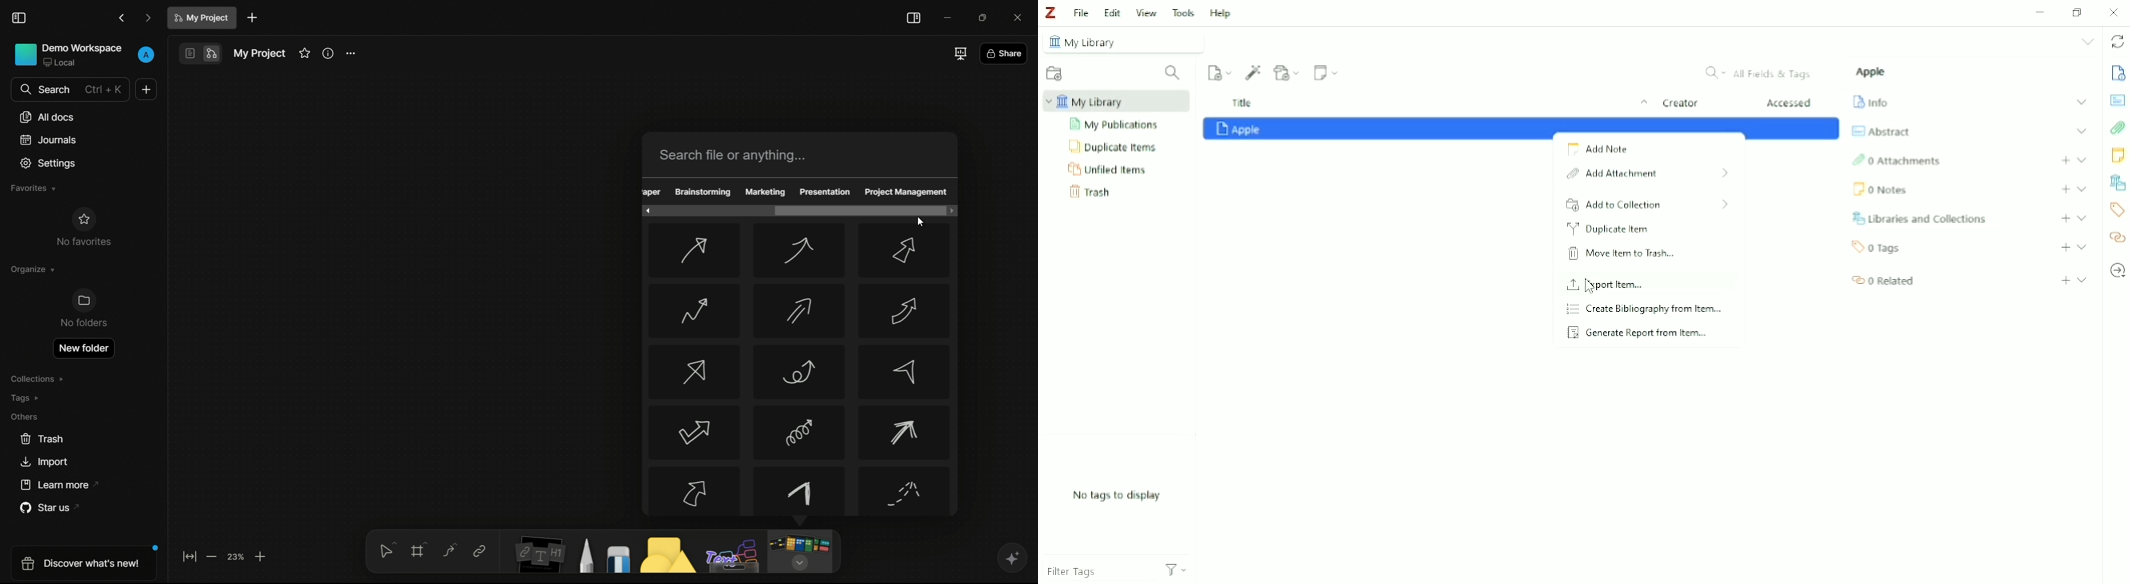 The image size is (2156, 588). What do you see at coordinates (1593, 287) in the screenshot?
I see `Cursor` at bounding box center [1593, 287].